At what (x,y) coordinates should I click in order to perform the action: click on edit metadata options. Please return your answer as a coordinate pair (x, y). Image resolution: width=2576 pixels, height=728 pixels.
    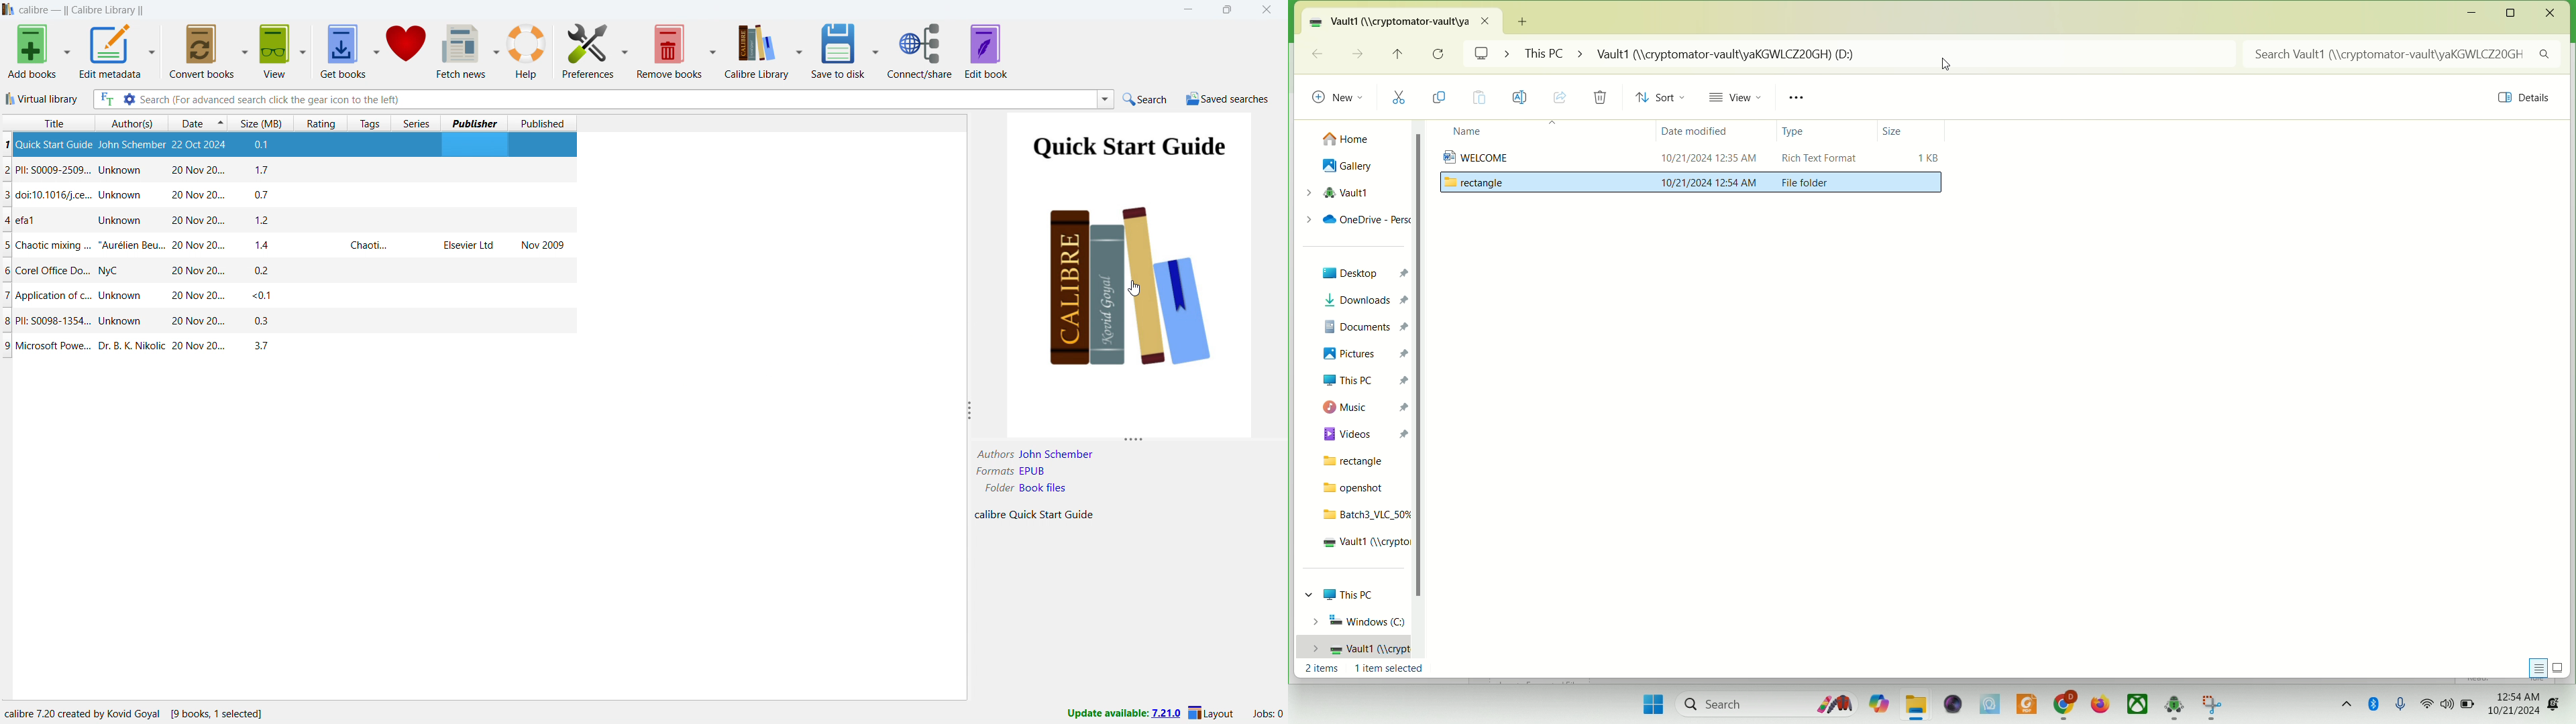
    Looking at the image, I should click on (153, 49).